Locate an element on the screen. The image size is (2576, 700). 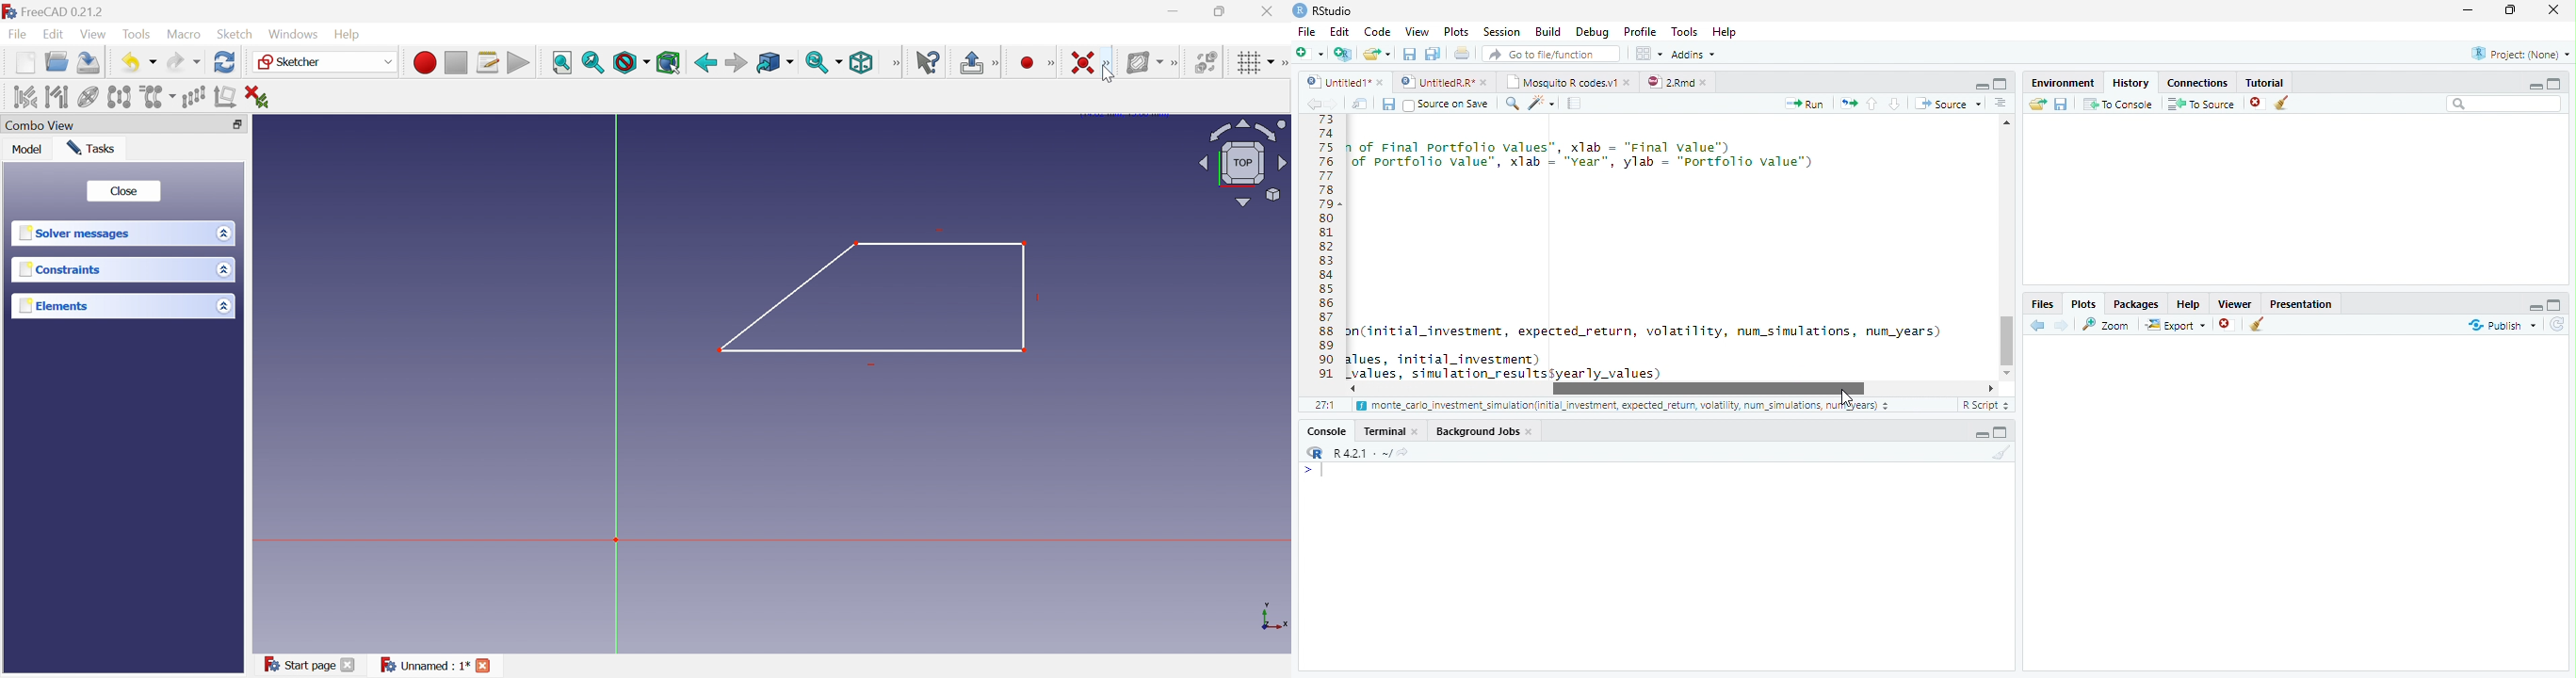
Compile Report is located at coordinates (1577, 104).